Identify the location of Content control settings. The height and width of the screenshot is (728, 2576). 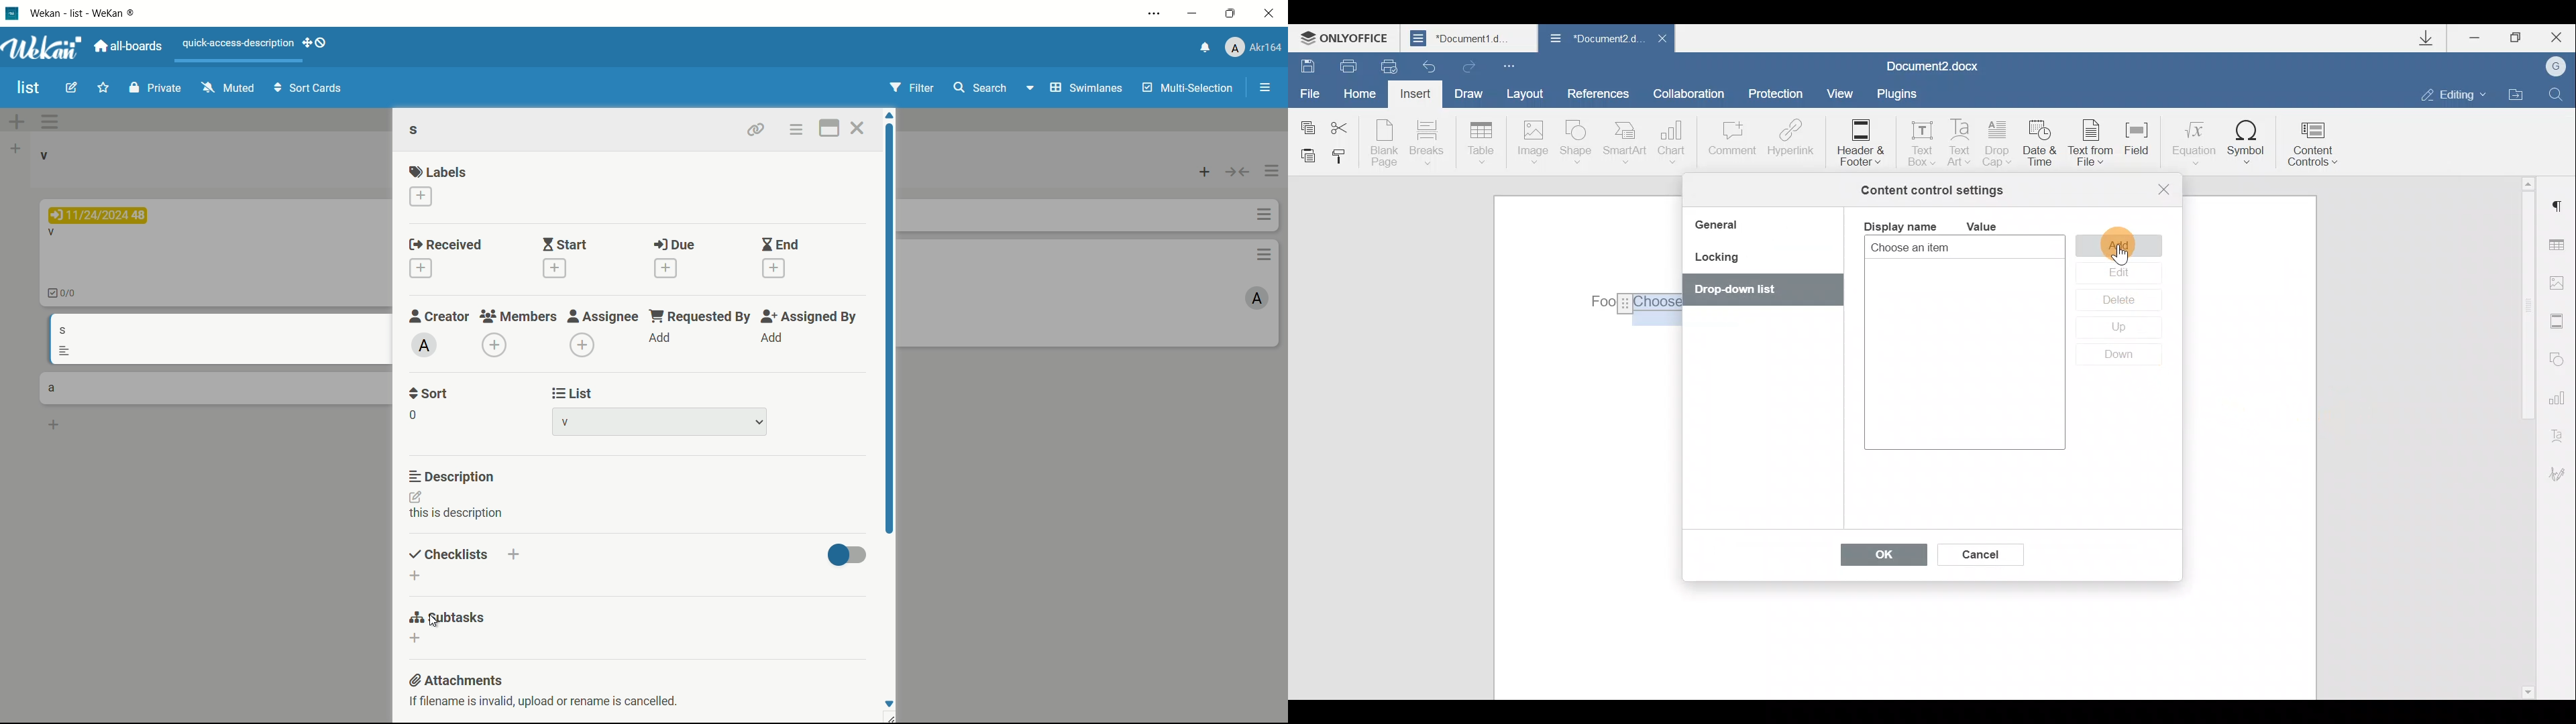
(1932, 190).